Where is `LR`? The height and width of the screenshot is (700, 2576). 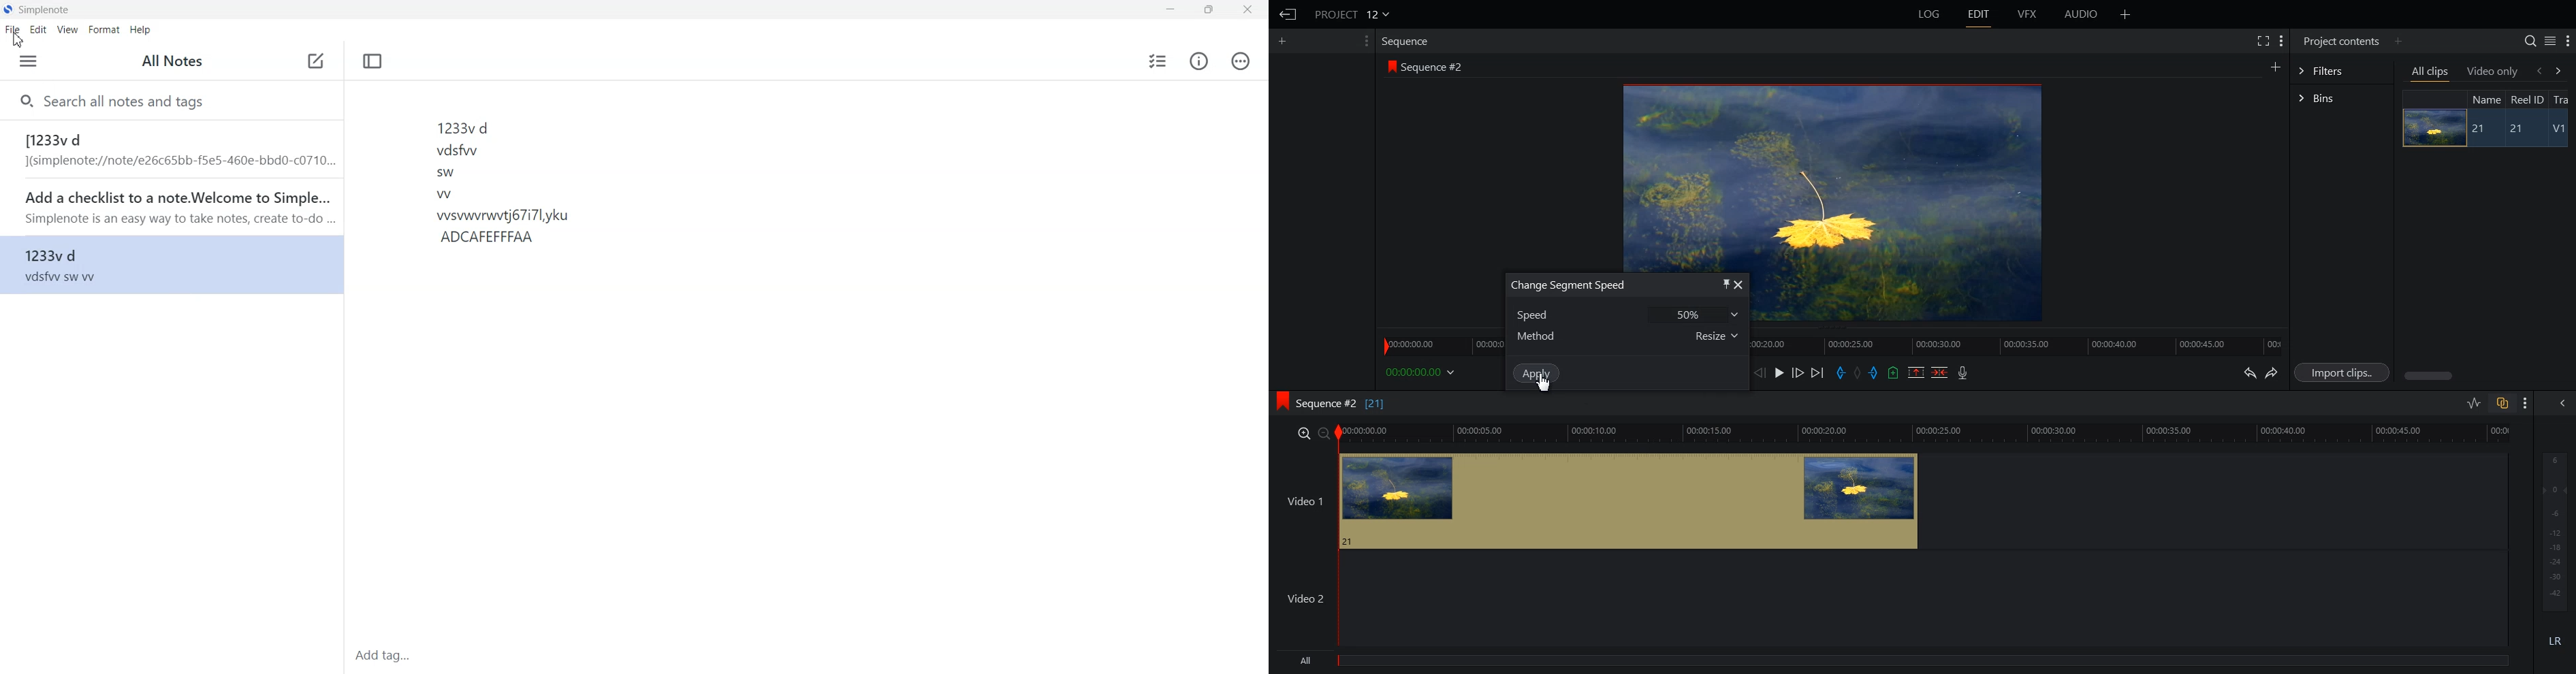
LR is located at coordinates (2556, 639).